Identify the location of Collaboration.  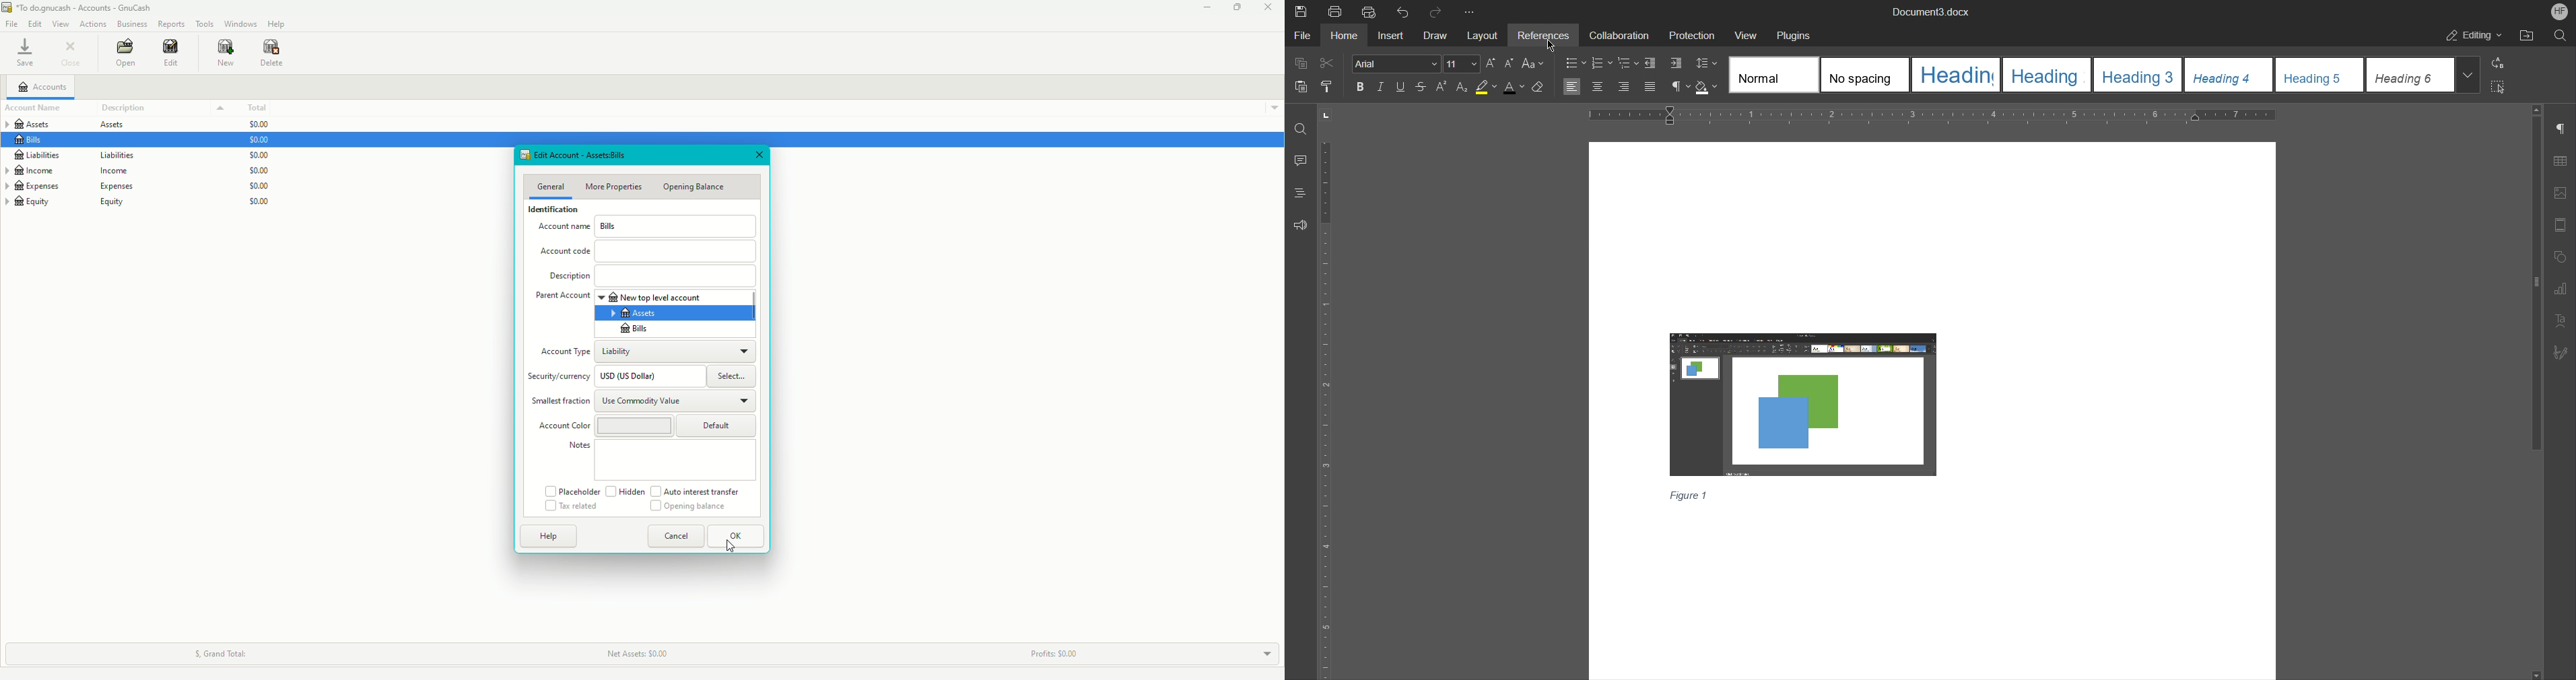
(1617, 34).